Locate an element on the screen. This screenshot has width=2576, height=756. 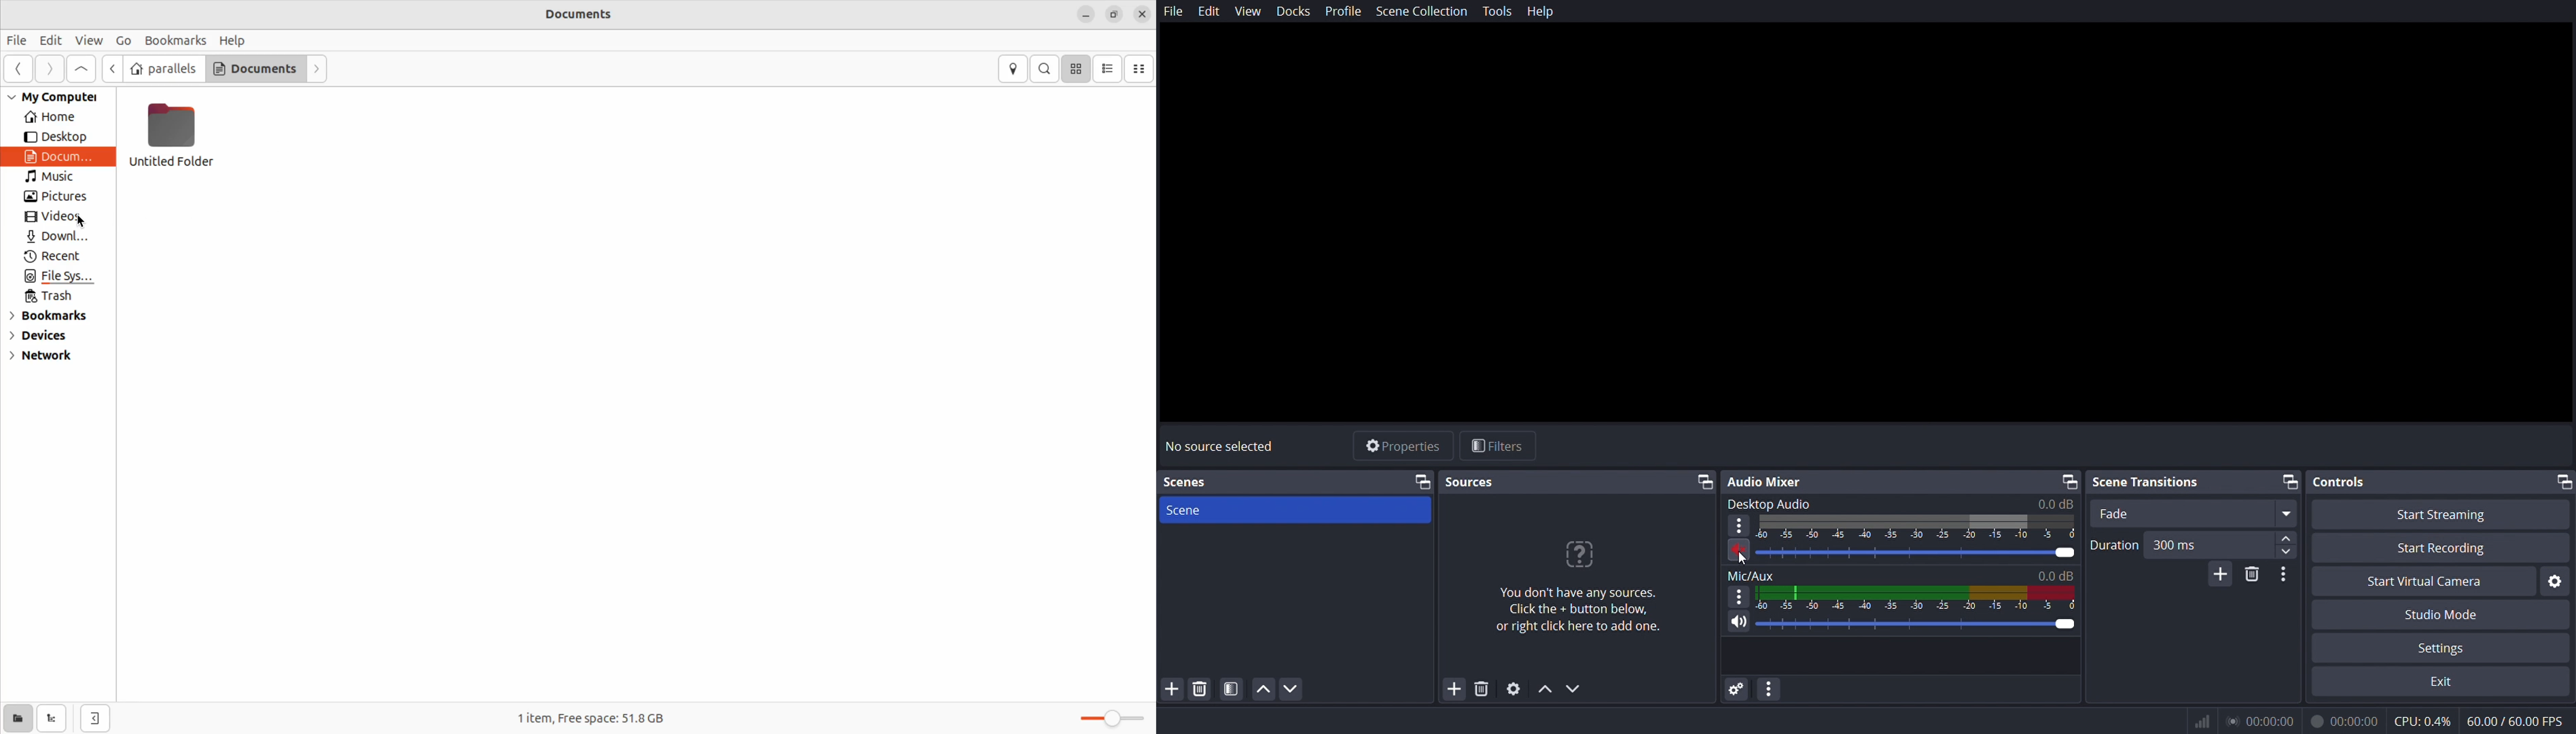
restore is located at coordinates (1702, 482).